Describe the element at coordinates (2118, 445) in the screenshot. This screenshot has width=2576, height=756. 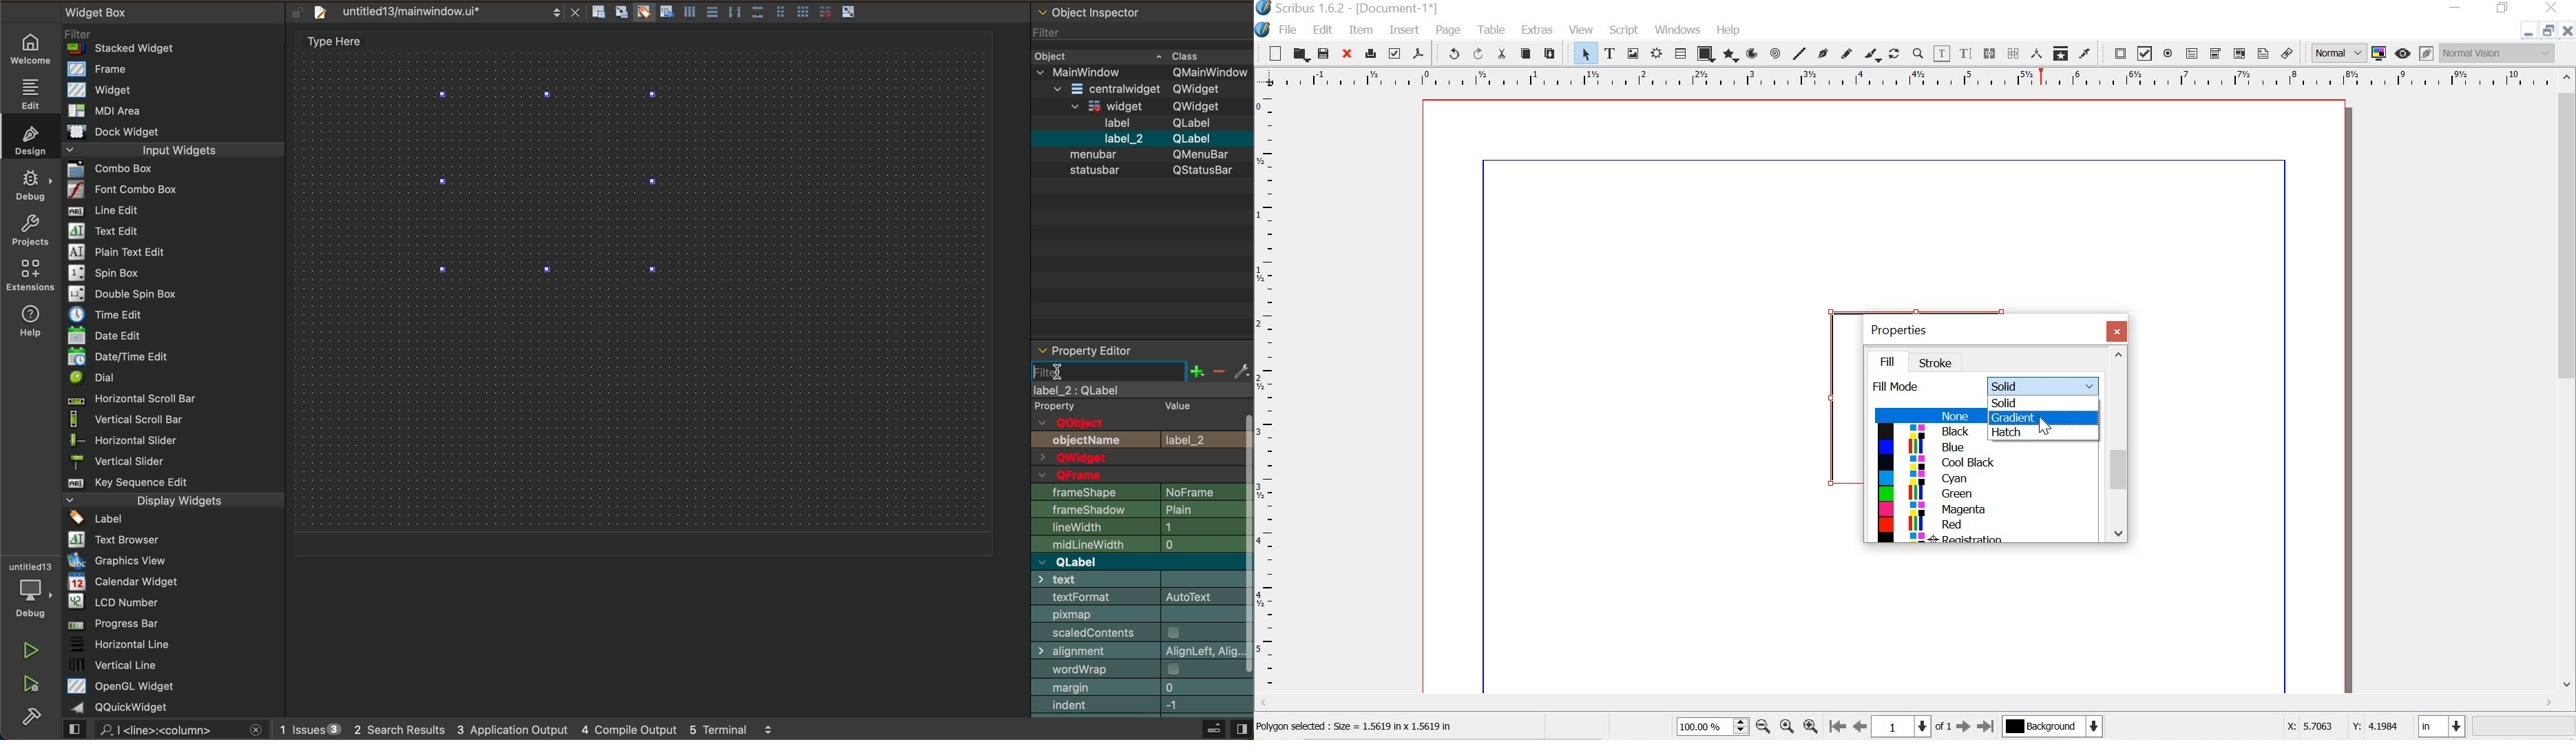
I see `scrollbar` at that location.